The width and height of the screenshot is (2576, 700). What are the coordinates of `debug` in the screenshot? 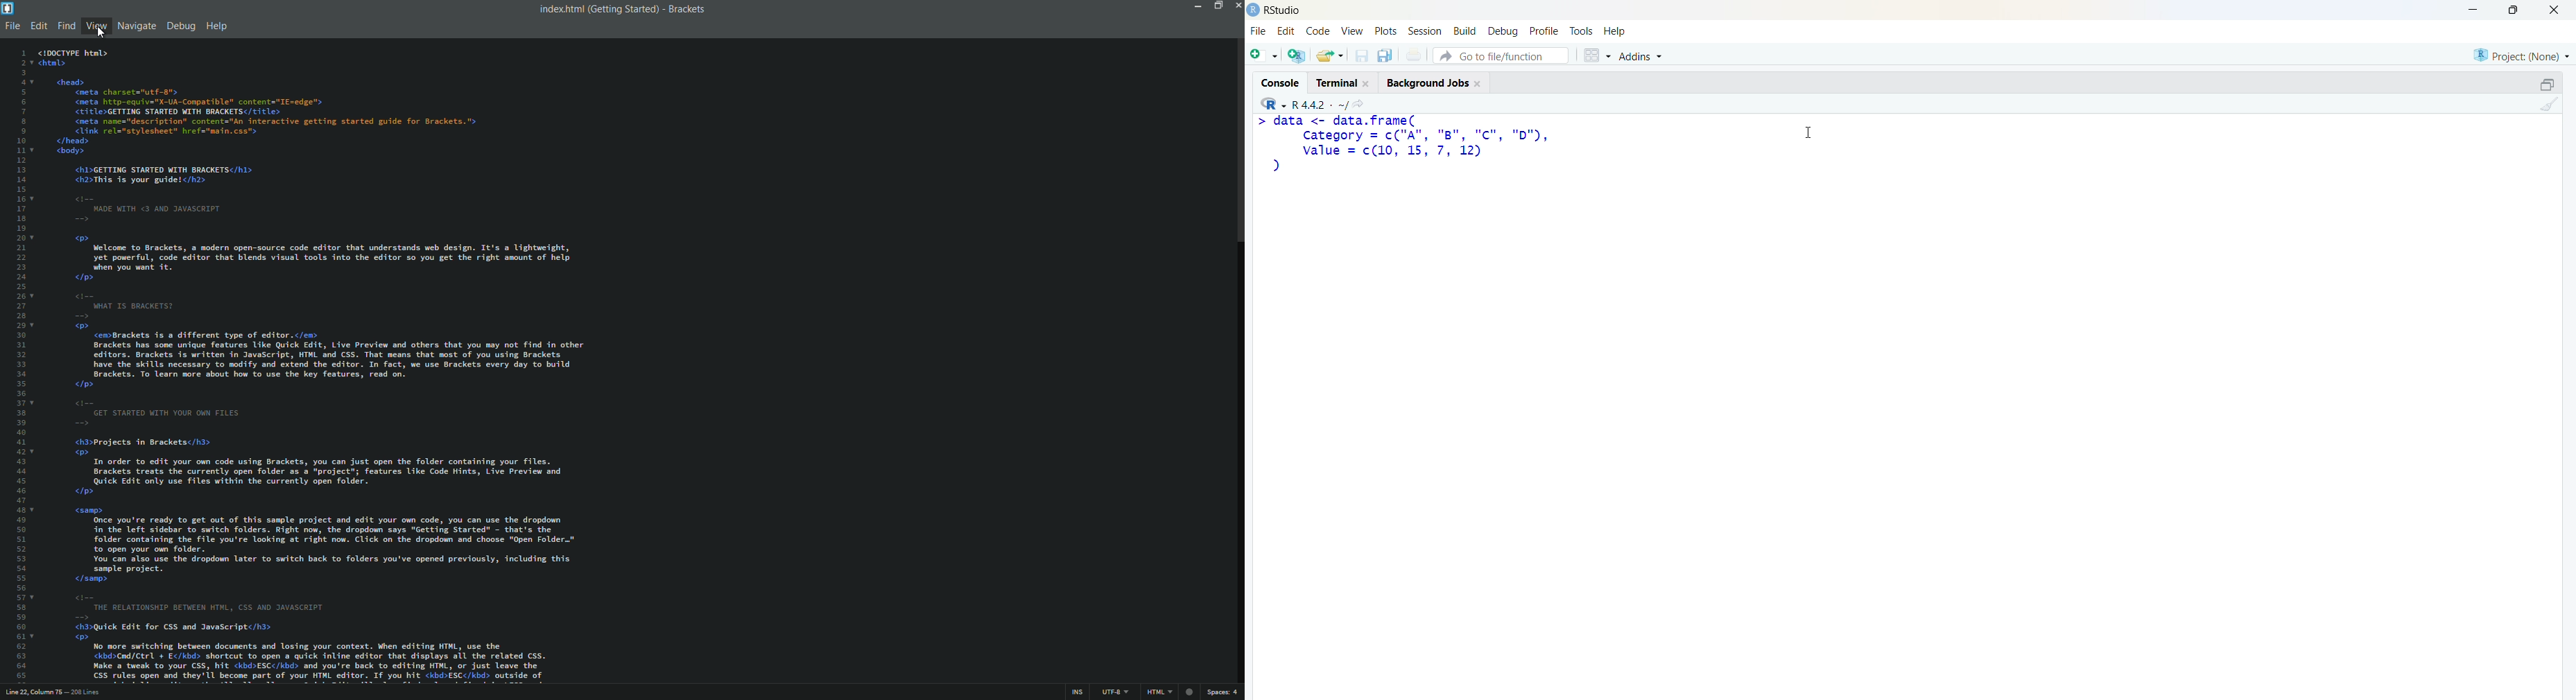 It's located at (1503, 30).